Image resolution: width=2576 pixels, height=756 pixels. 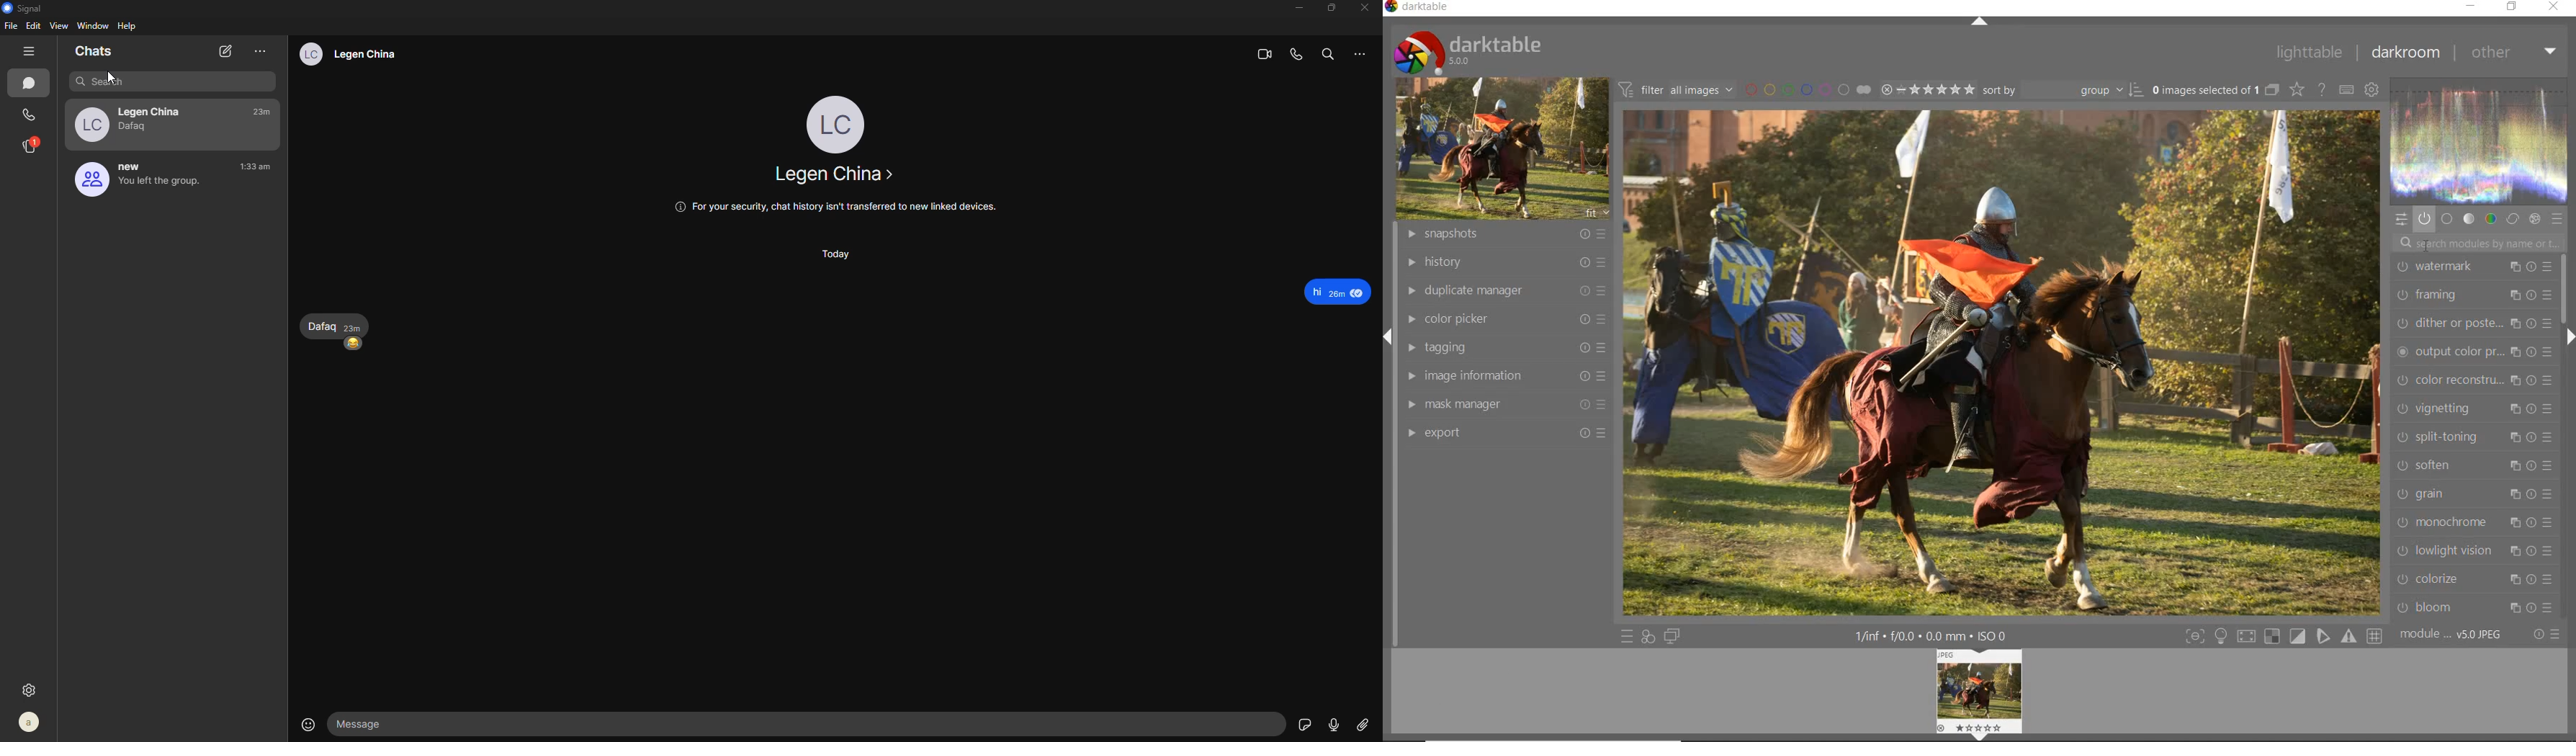 I want to click on 1/fnf f/0.0 0.0 mm ISO 0, so click(x=1937, y=633).